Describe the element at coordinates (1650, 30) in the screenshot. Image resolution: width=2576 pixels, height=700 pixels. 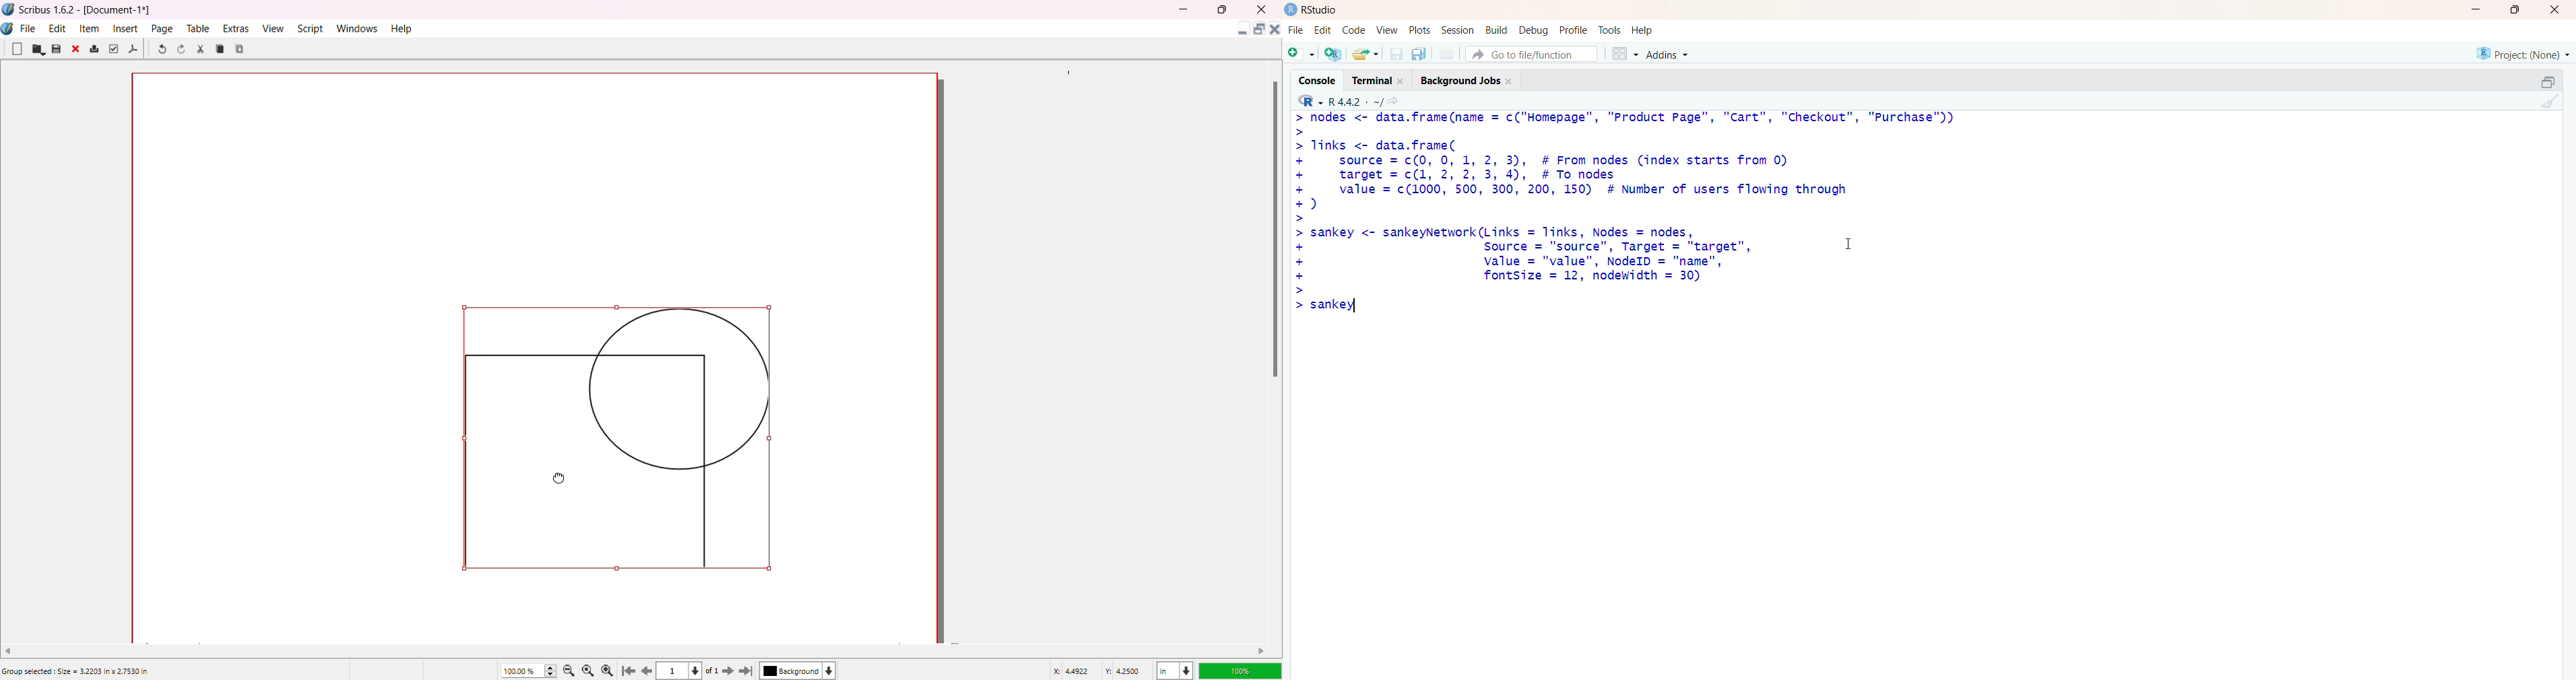
I see `help` at that location.